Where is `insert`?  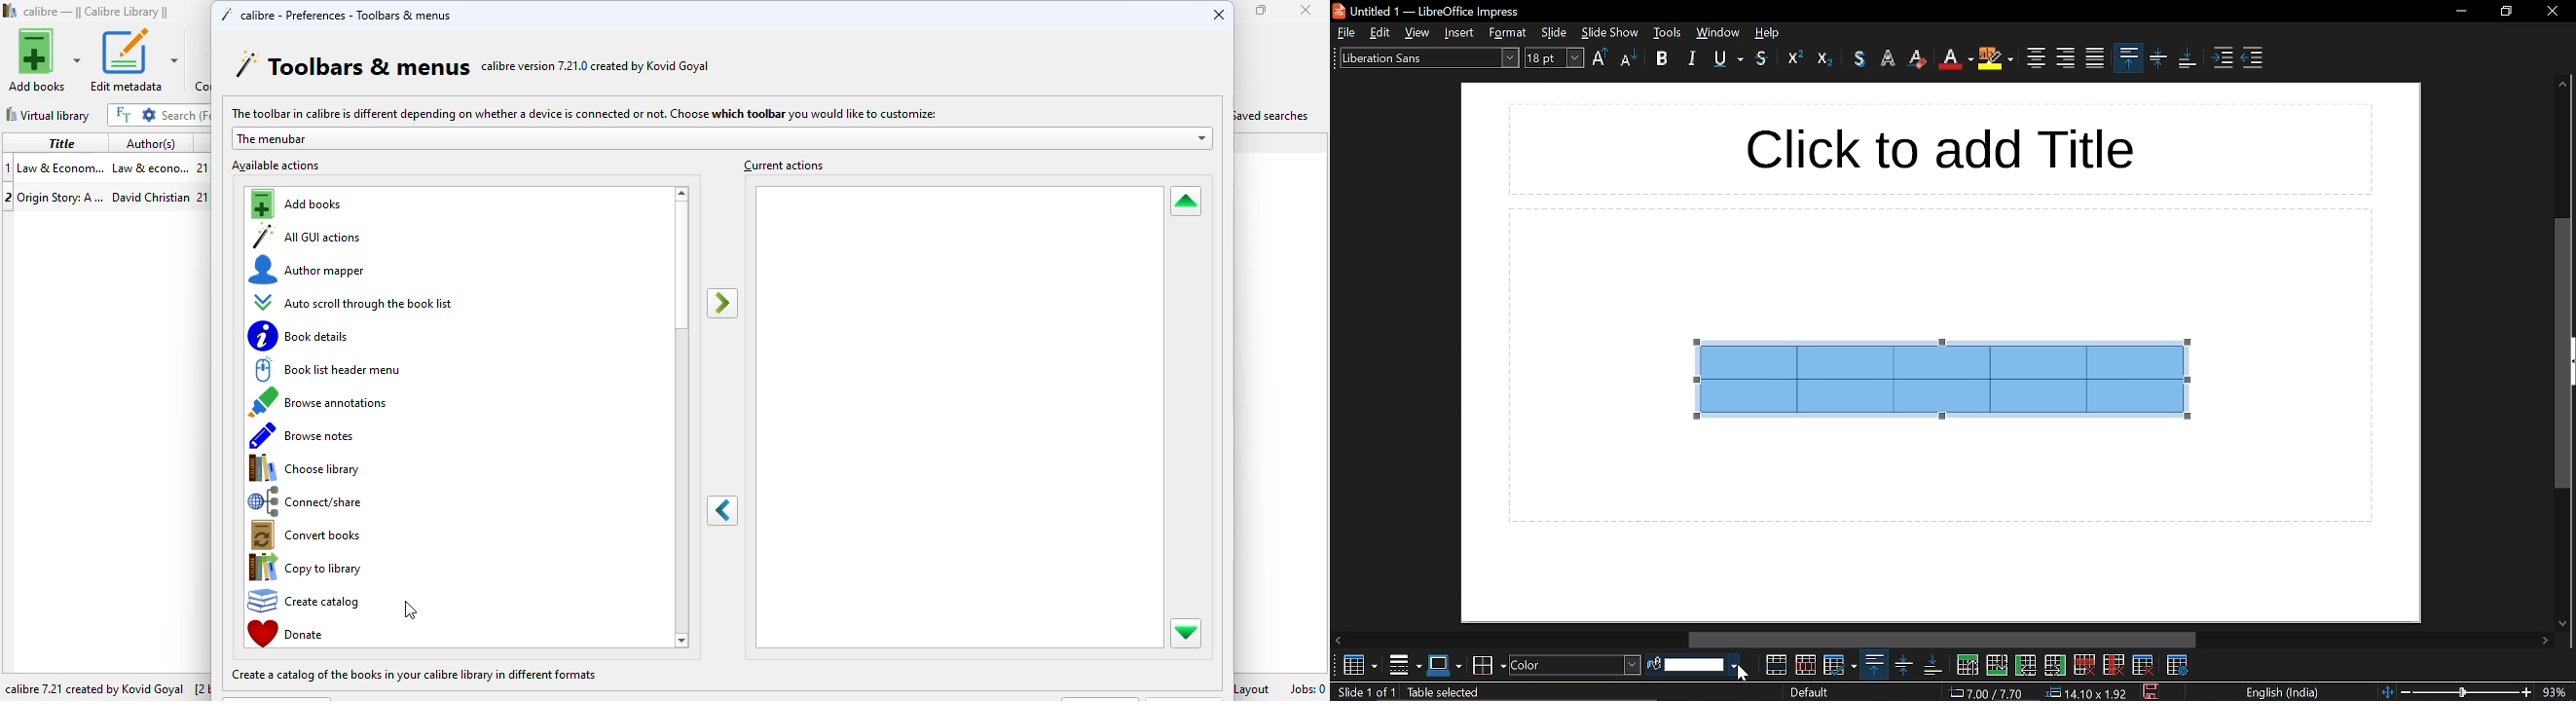 insert is located at coordinates (1458, 33).